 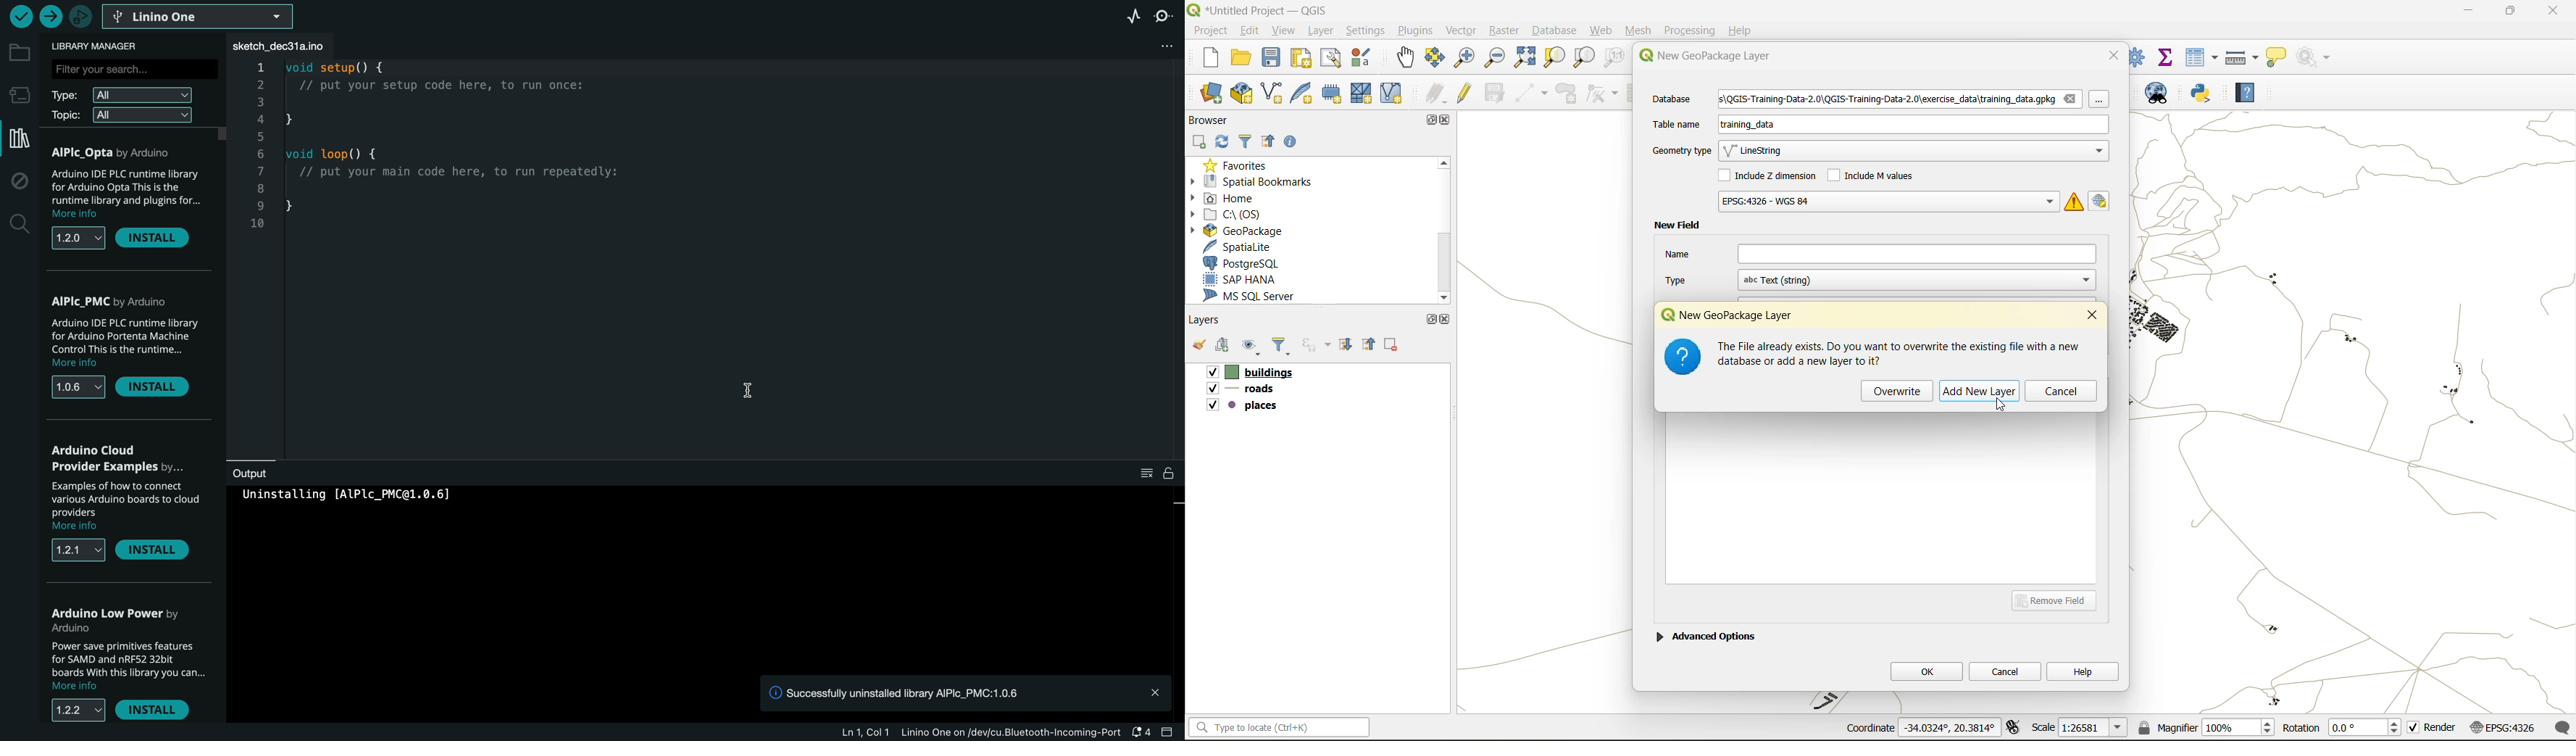 What do you see at coordinates (2138, 56) in the screenshot?
I see `control panel` at bounding box center [2138, 56].